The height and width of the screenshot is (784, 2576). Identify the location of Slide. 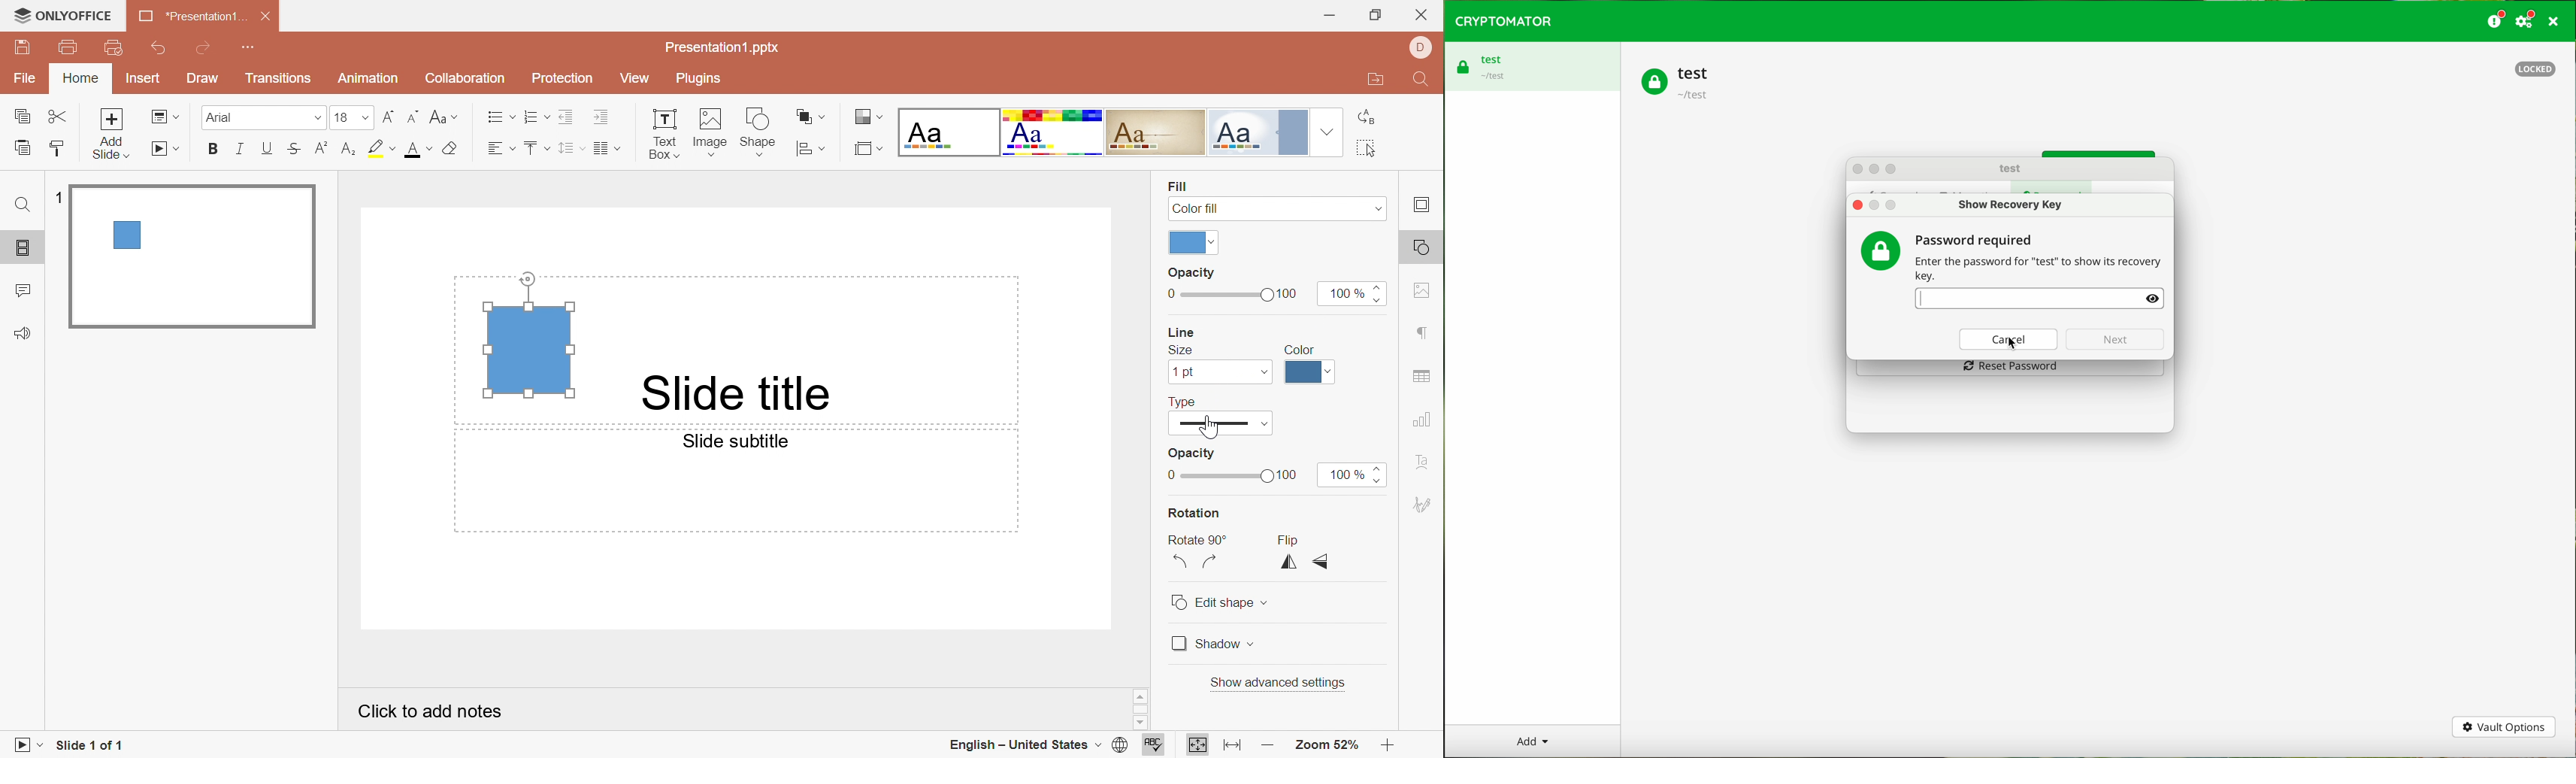
(1221, 423).